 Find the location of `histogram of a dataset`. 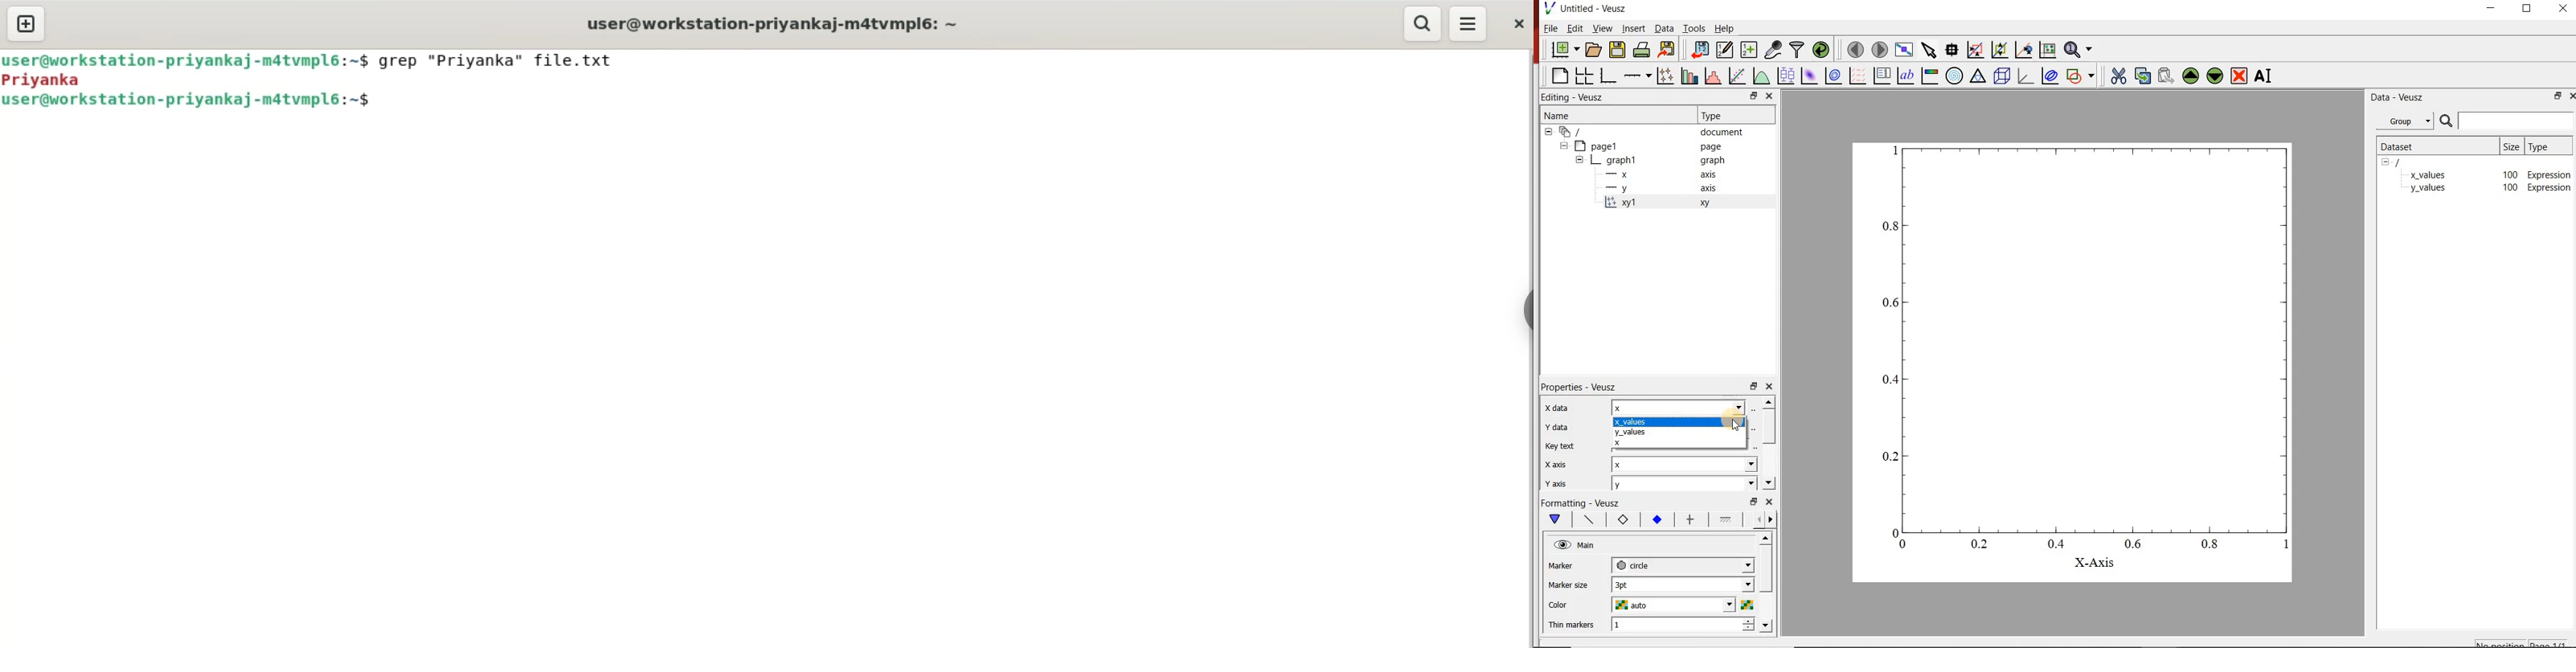

histogram of a dataset is located at coordinates (1713, 76).